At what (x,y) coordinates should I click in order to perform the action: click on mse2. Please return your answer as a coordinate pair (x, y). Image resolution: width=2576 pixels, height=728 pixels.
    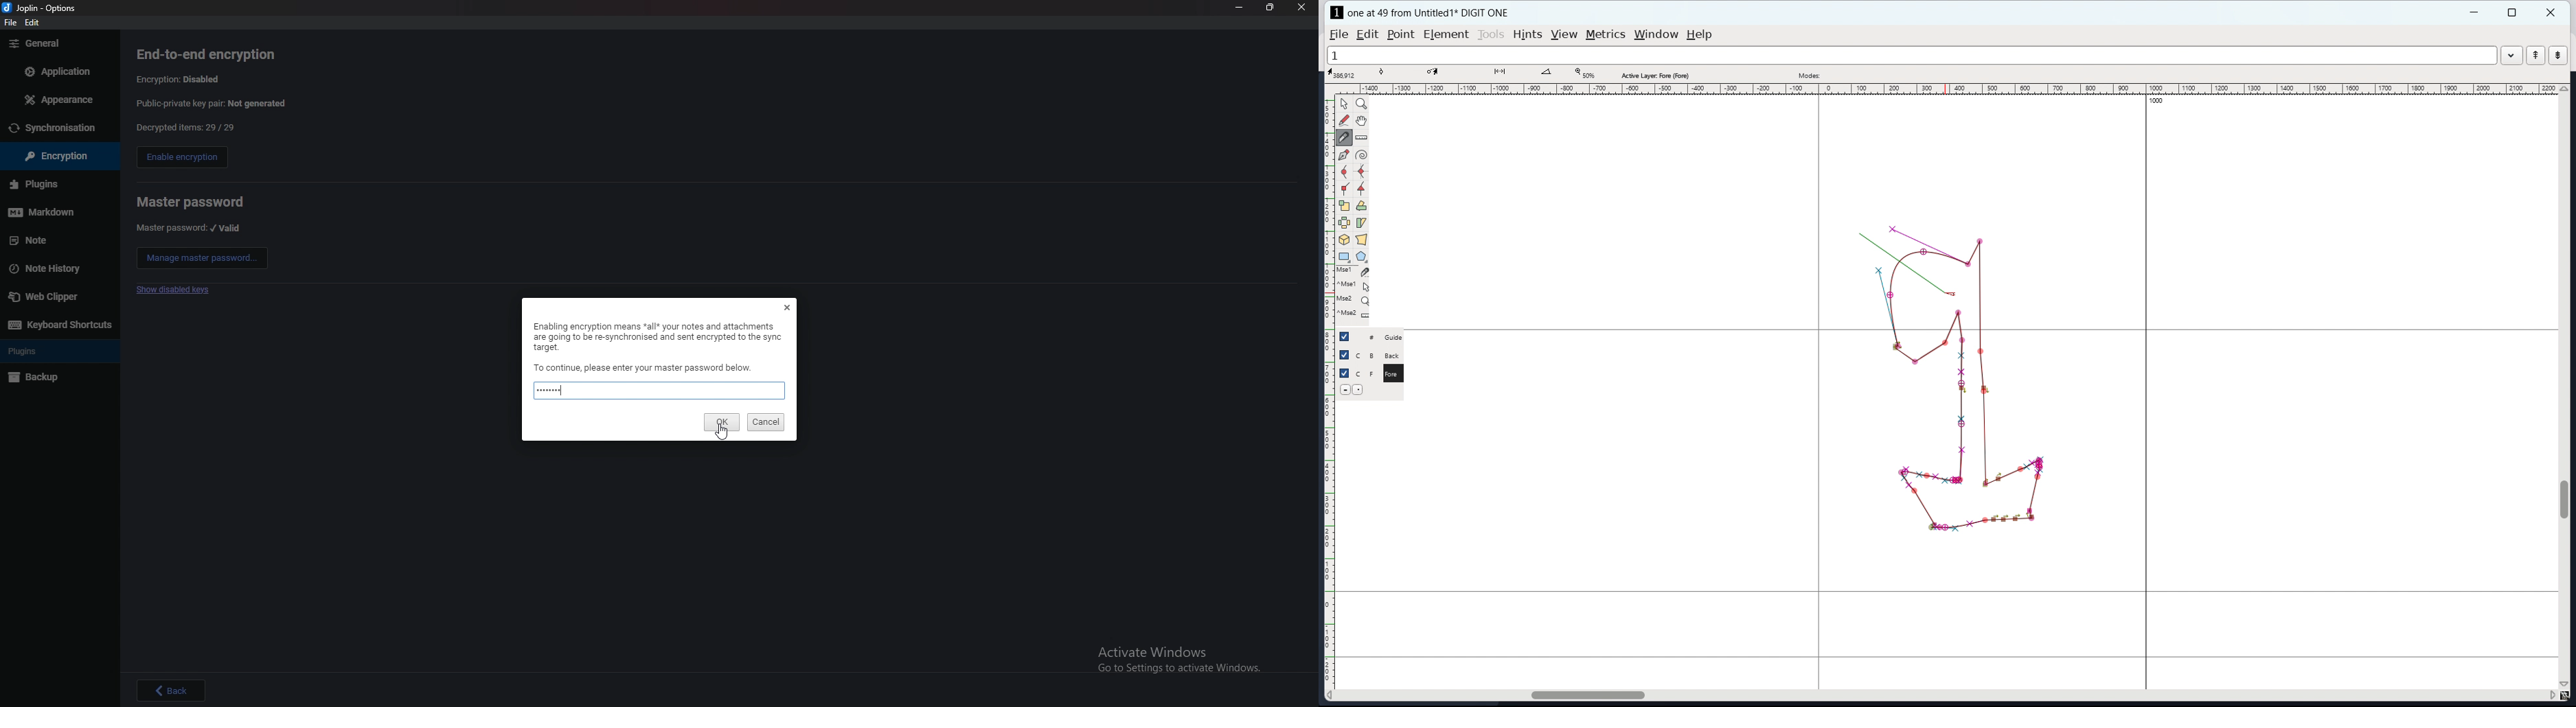
    Looking at the image, I should click on (1357, 298).